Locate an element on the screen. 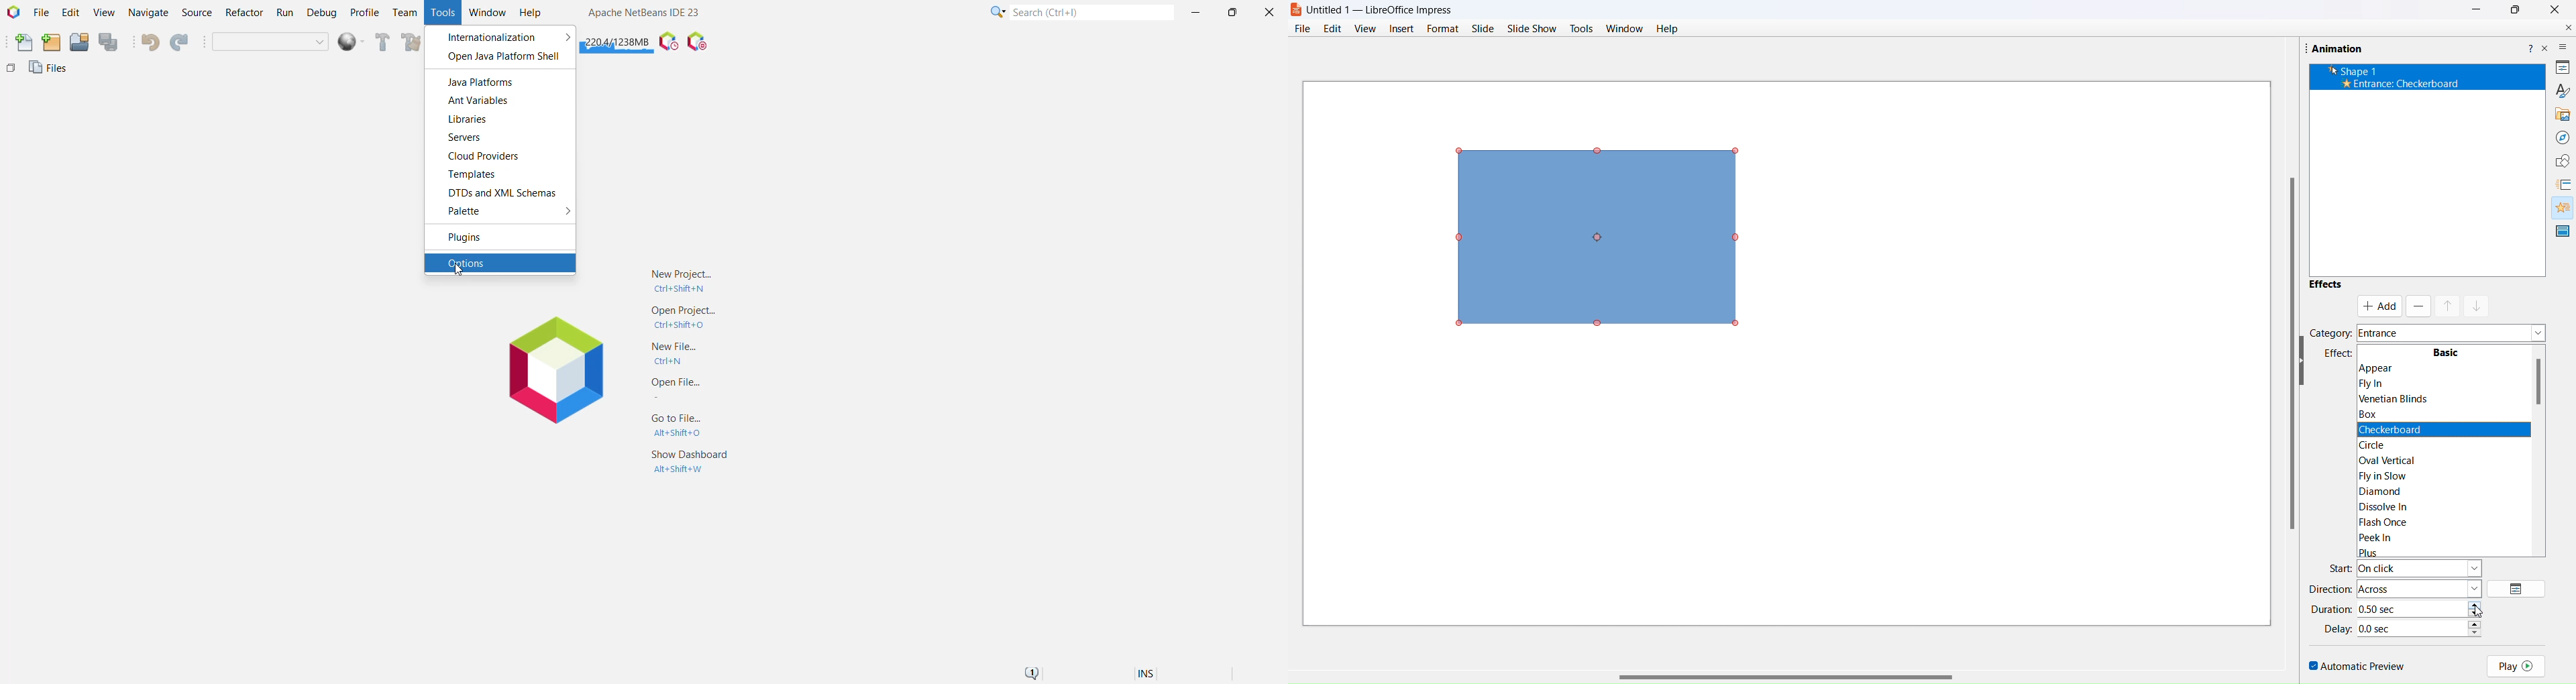 The height and width of the screenshot is (700, 2576). mask down is located at coordinates (2476, 305).